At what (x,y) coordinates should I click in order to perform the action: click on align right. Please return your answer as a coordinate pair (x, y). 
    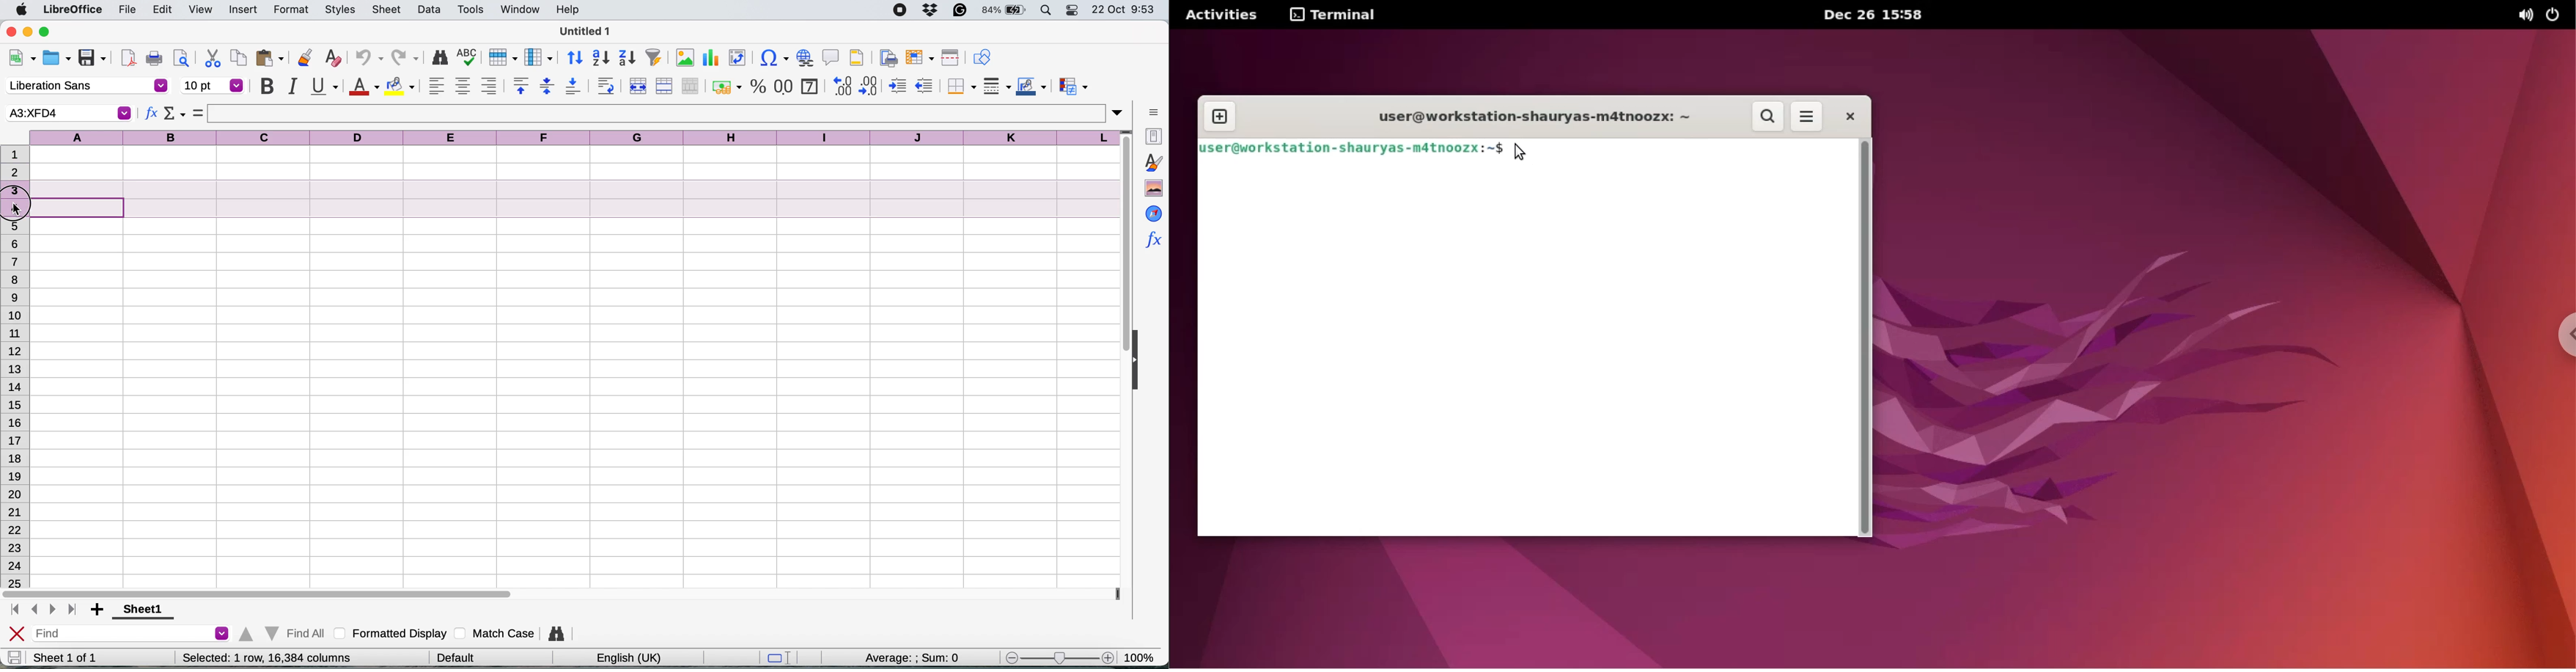
    Looking at the image, I should click on (488, 86).